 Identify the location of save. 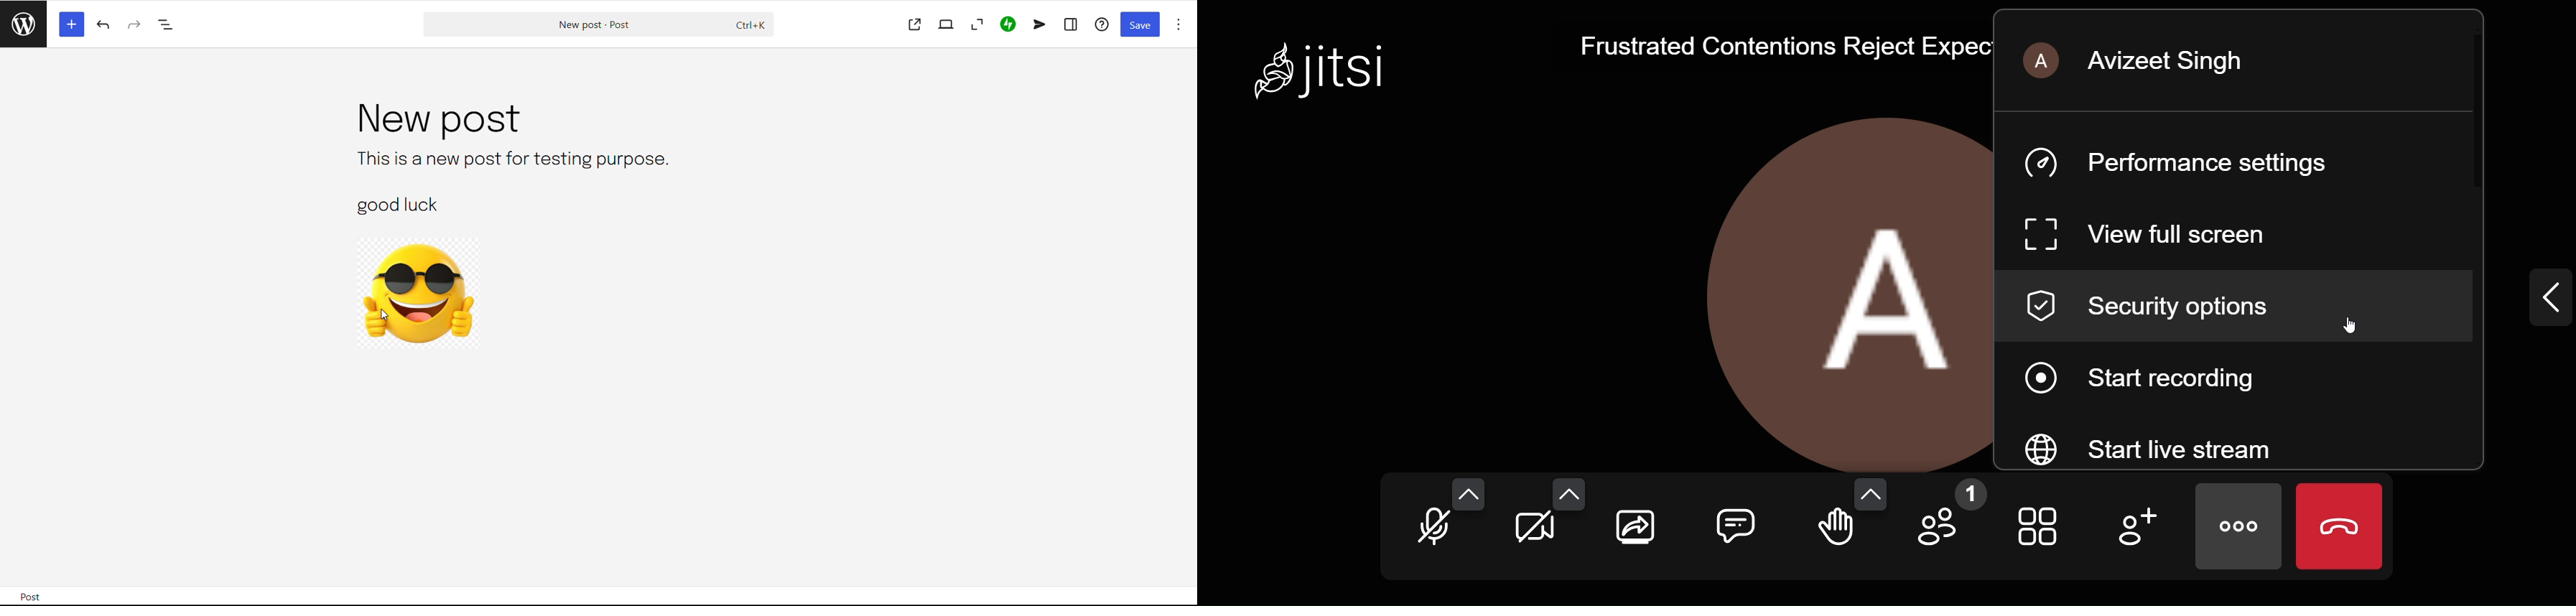
(1140, 25).